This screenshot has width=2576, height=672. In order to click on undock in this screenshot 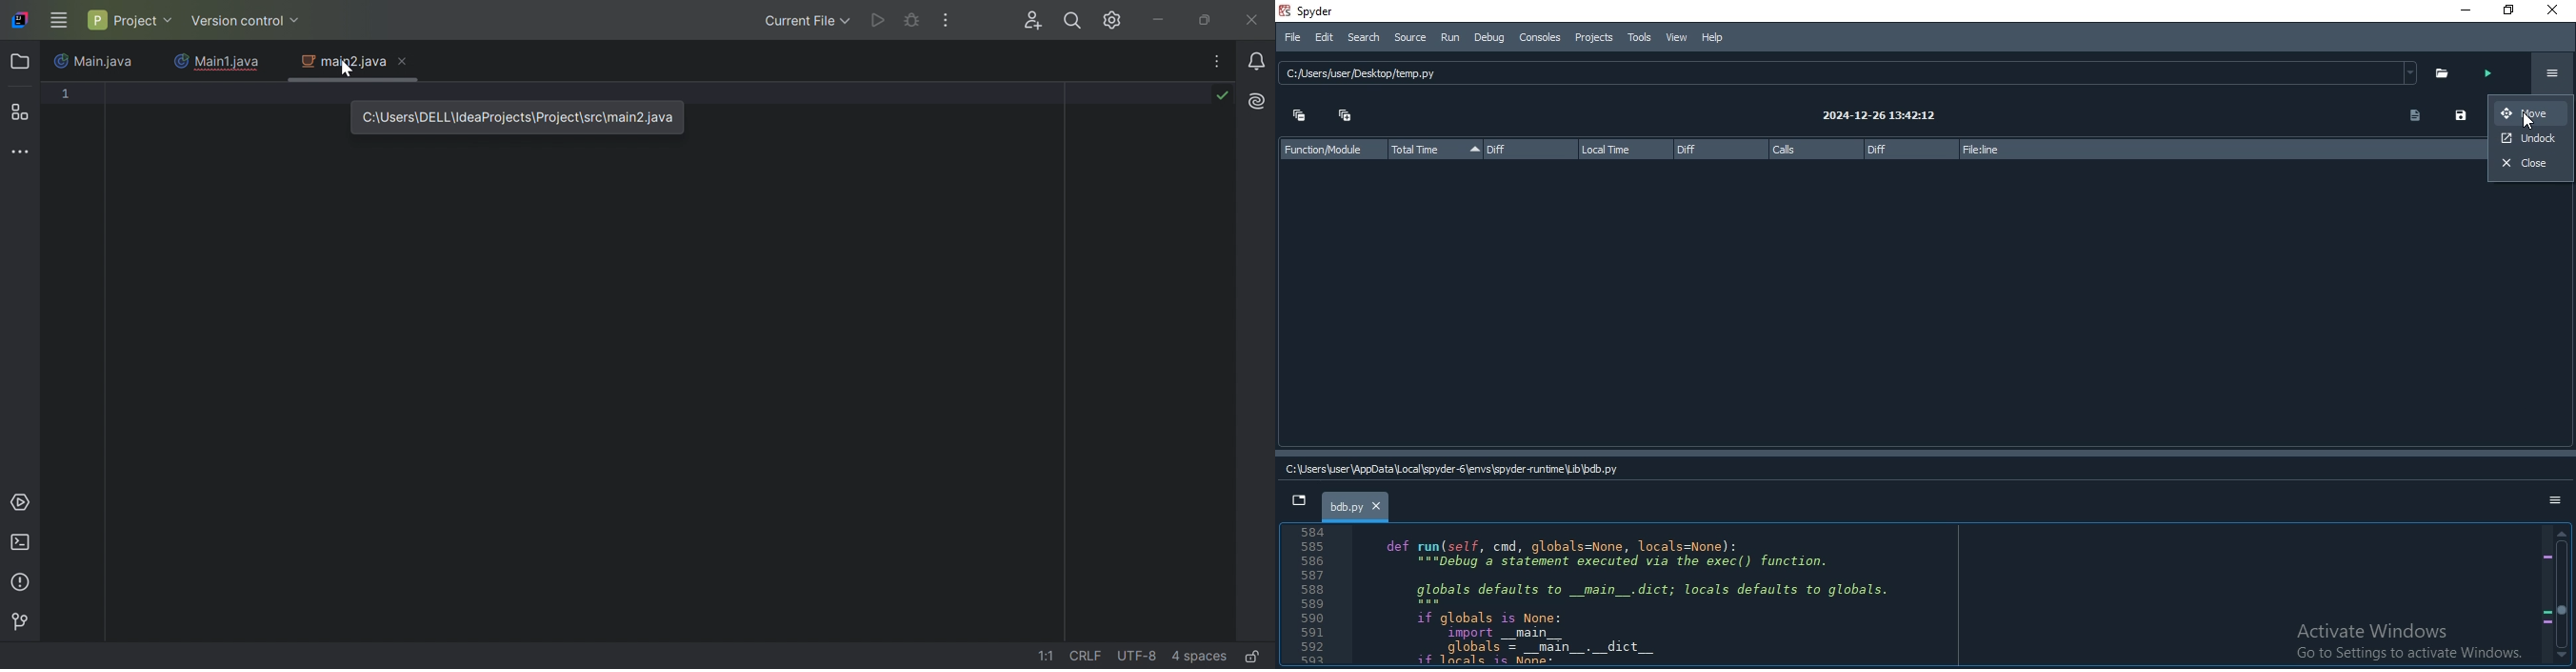, I will do `click(2531, 140)`.